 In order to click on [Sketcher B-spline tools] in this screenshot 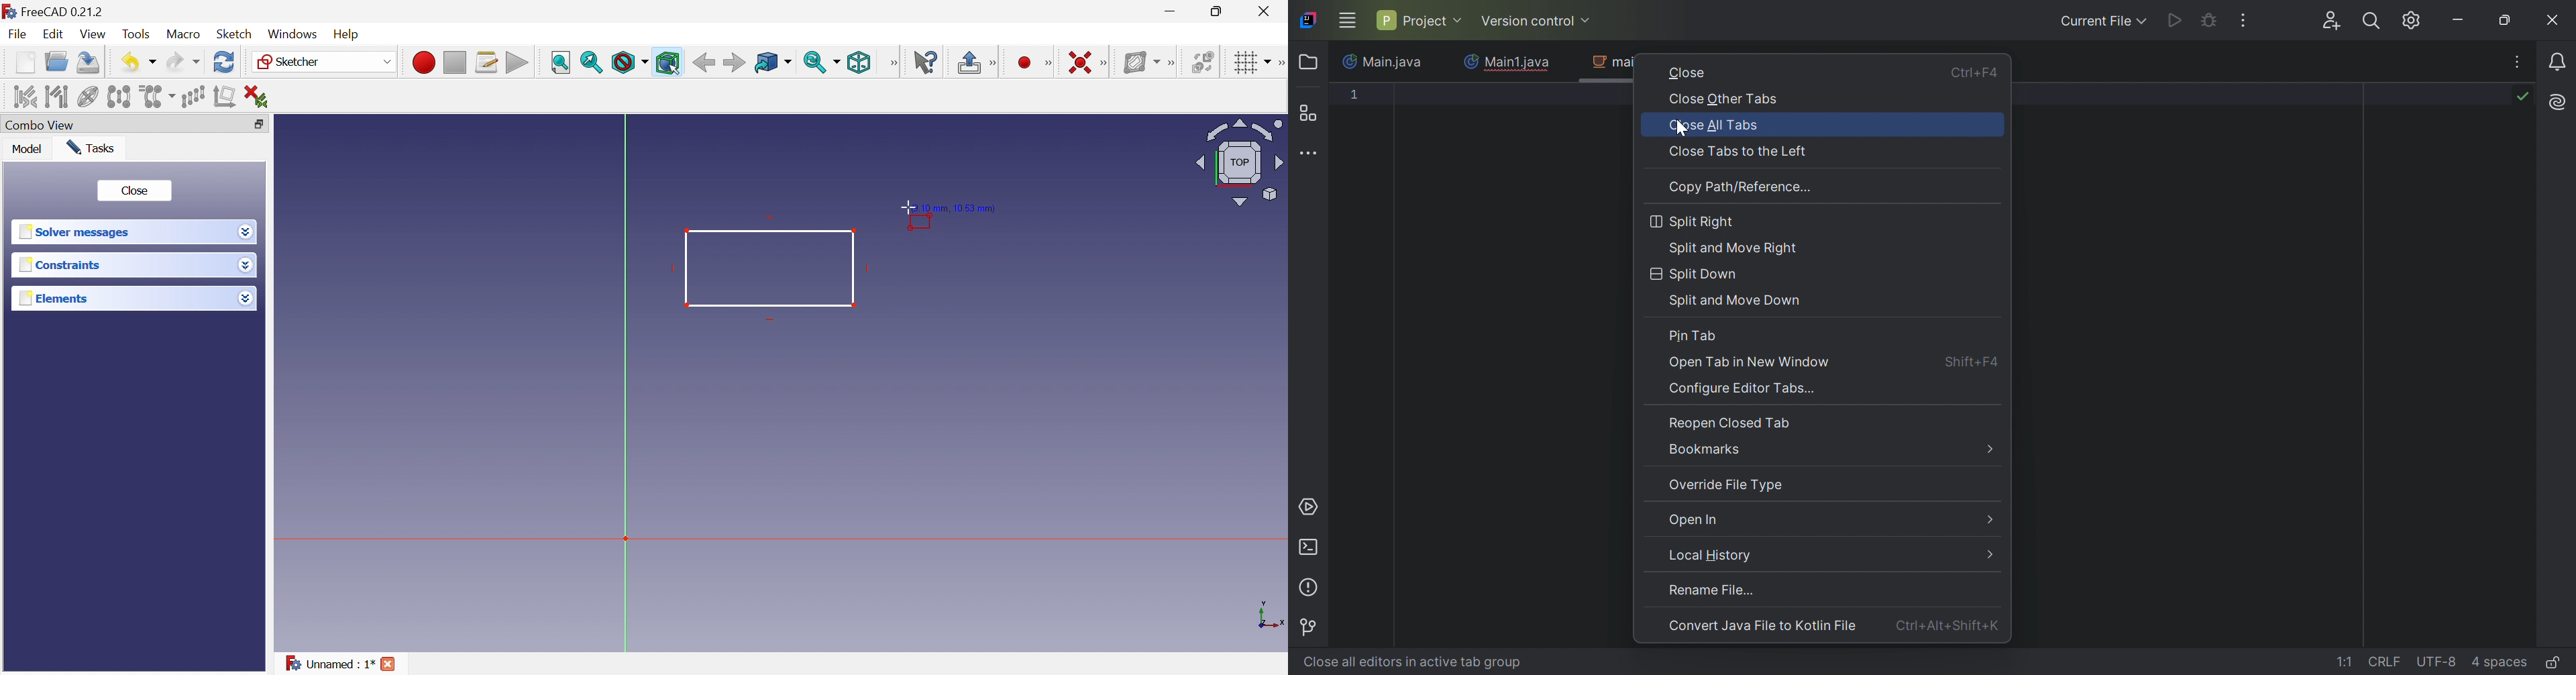, I will do `click(1173, 64)`.